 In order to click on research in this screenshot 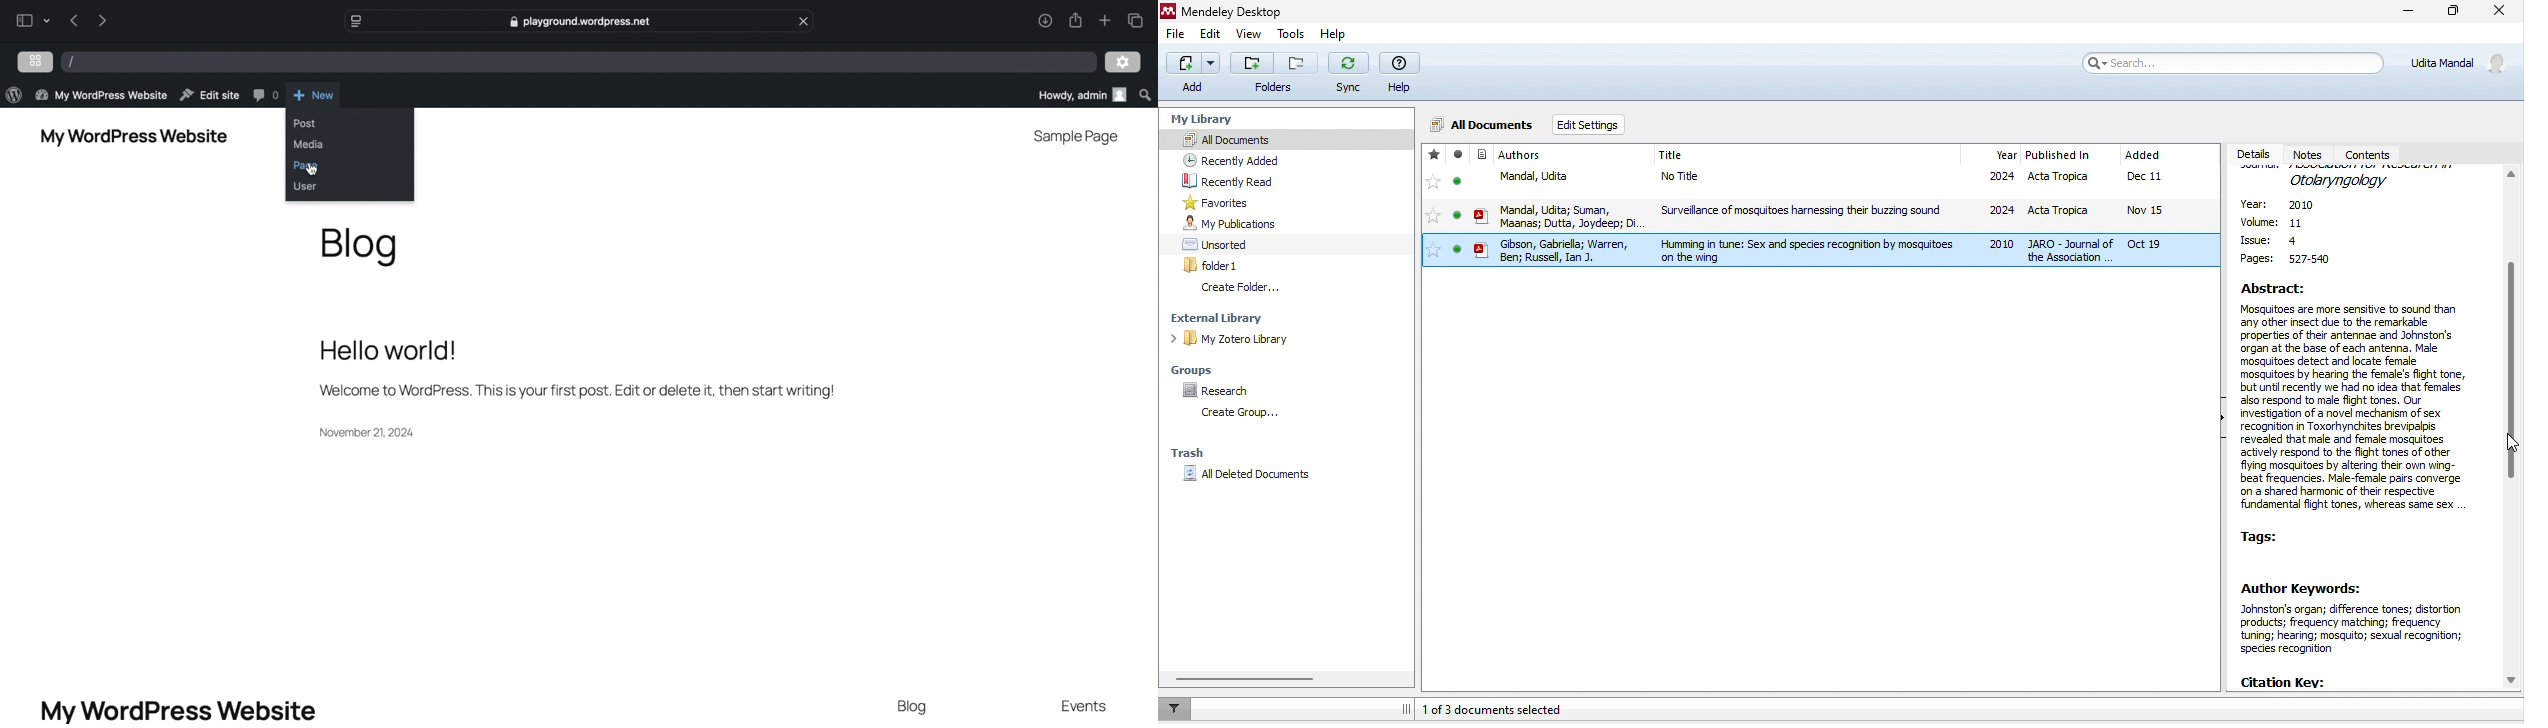, I will do `click(1221, 391)`.